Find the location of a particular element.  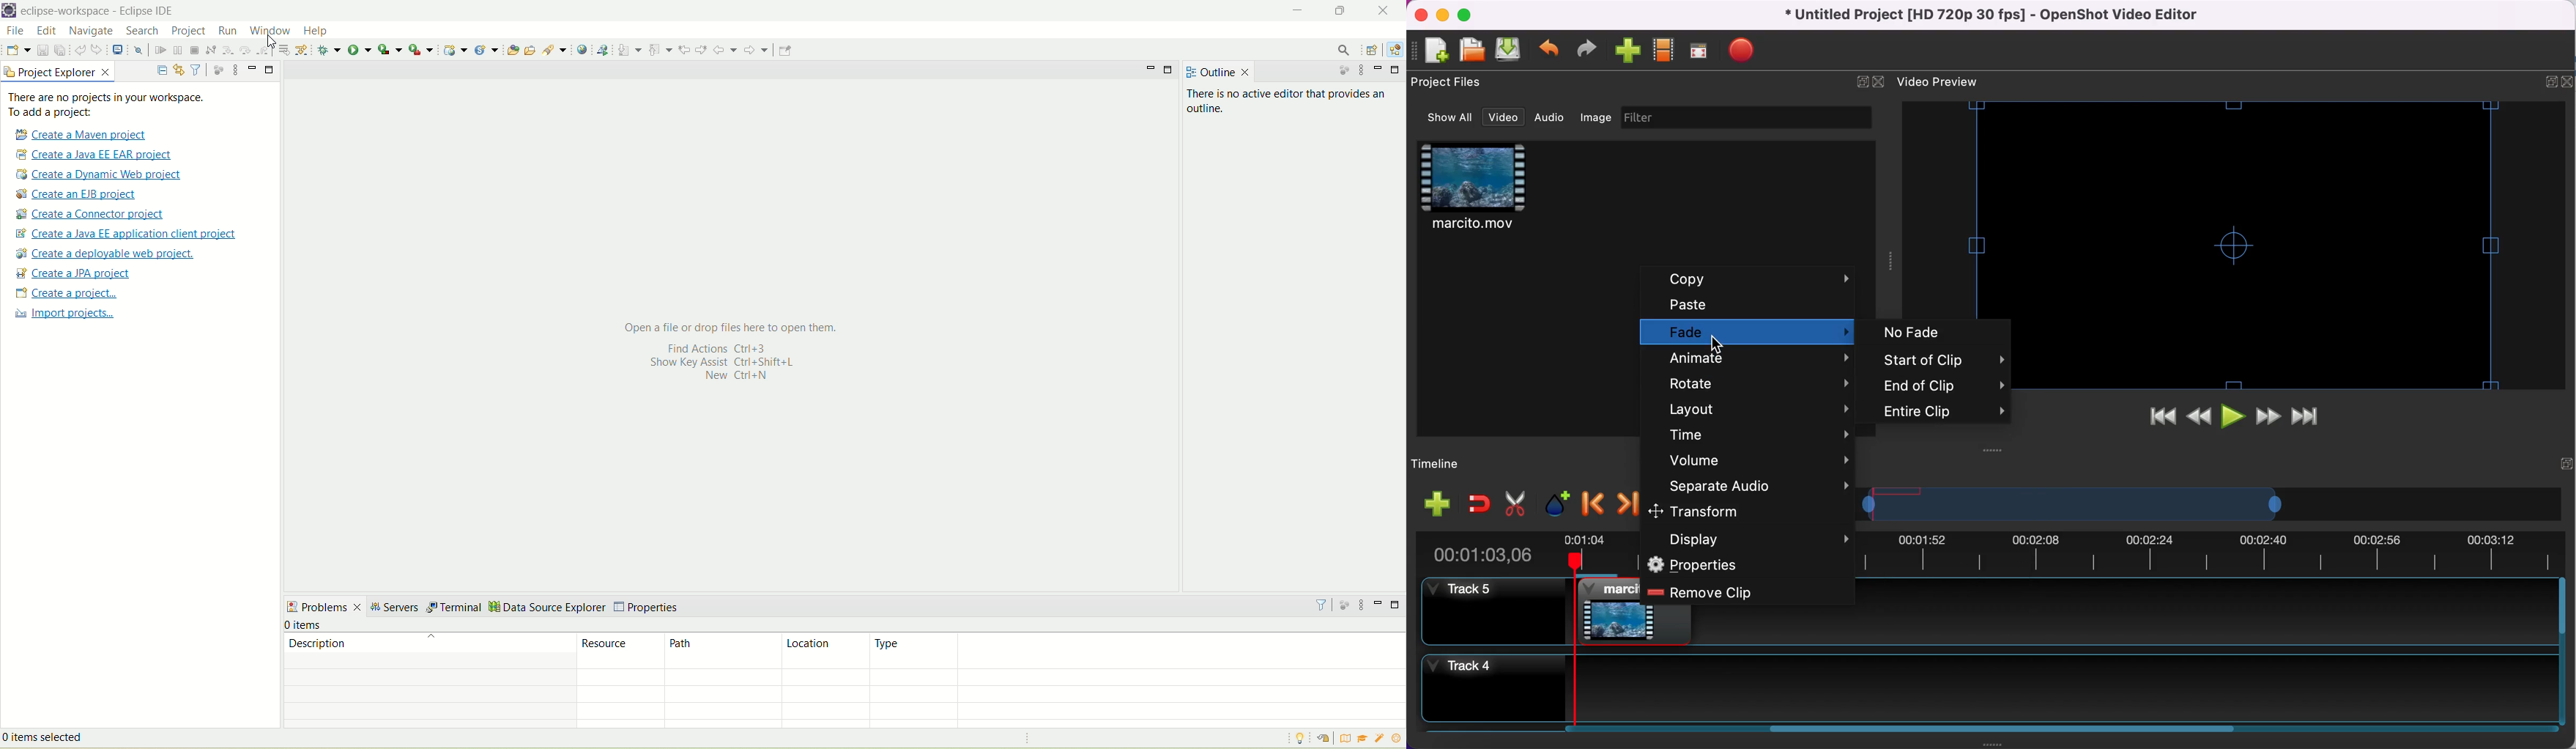

next edit location is located at coordinates (702, 48).